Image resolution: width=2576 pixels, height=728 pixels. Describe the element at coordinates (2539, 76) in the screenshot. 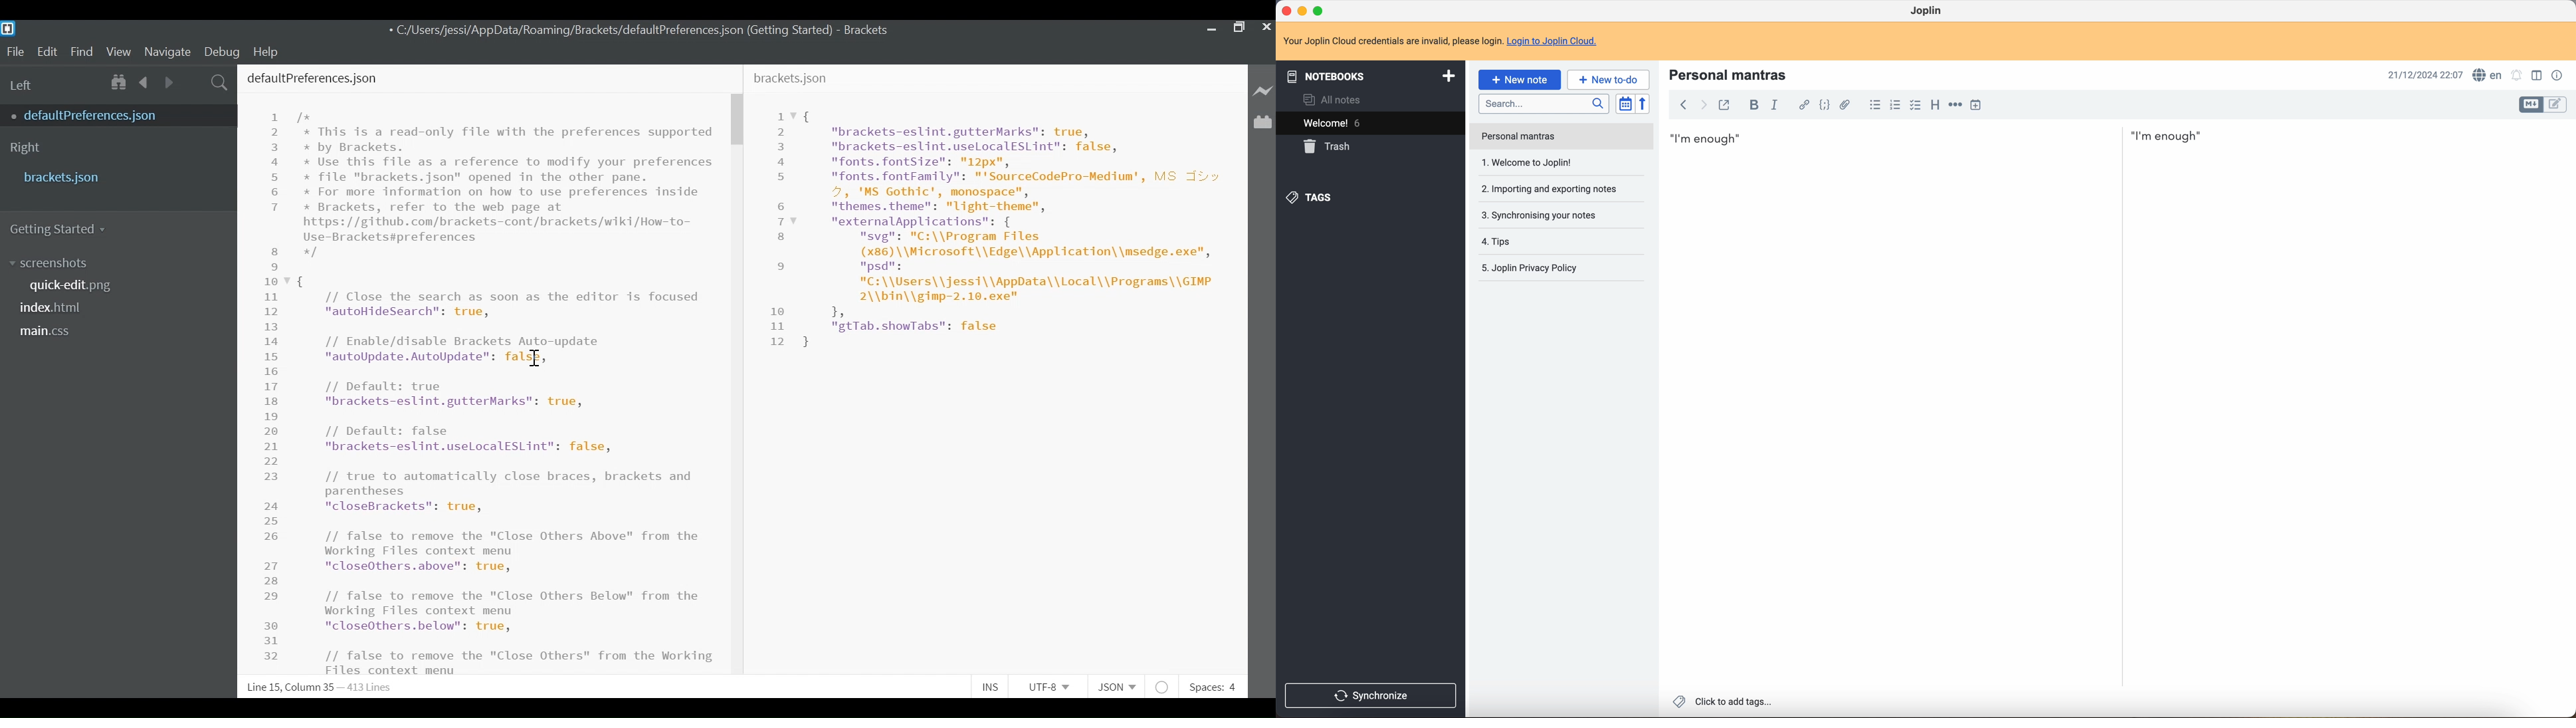

I see `toggle edit layout` at that location.